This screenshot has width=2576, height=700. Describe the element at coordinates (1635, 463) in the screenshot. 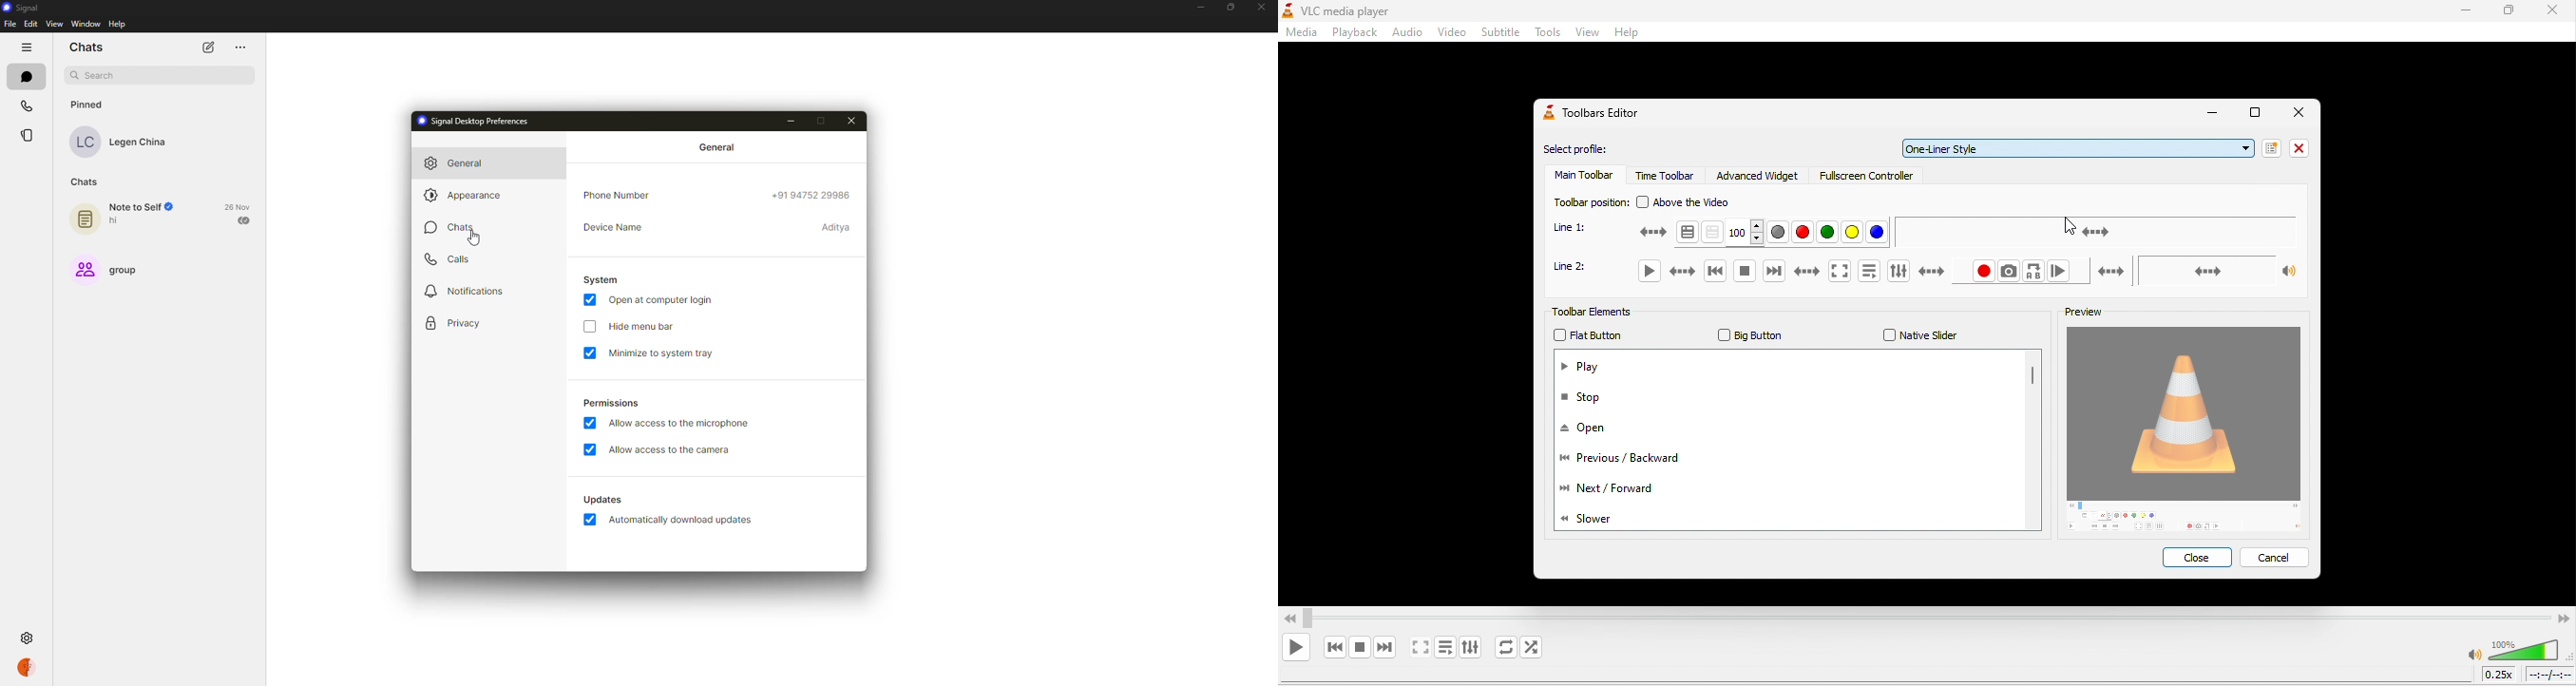

I see `previous/backward` at that location.